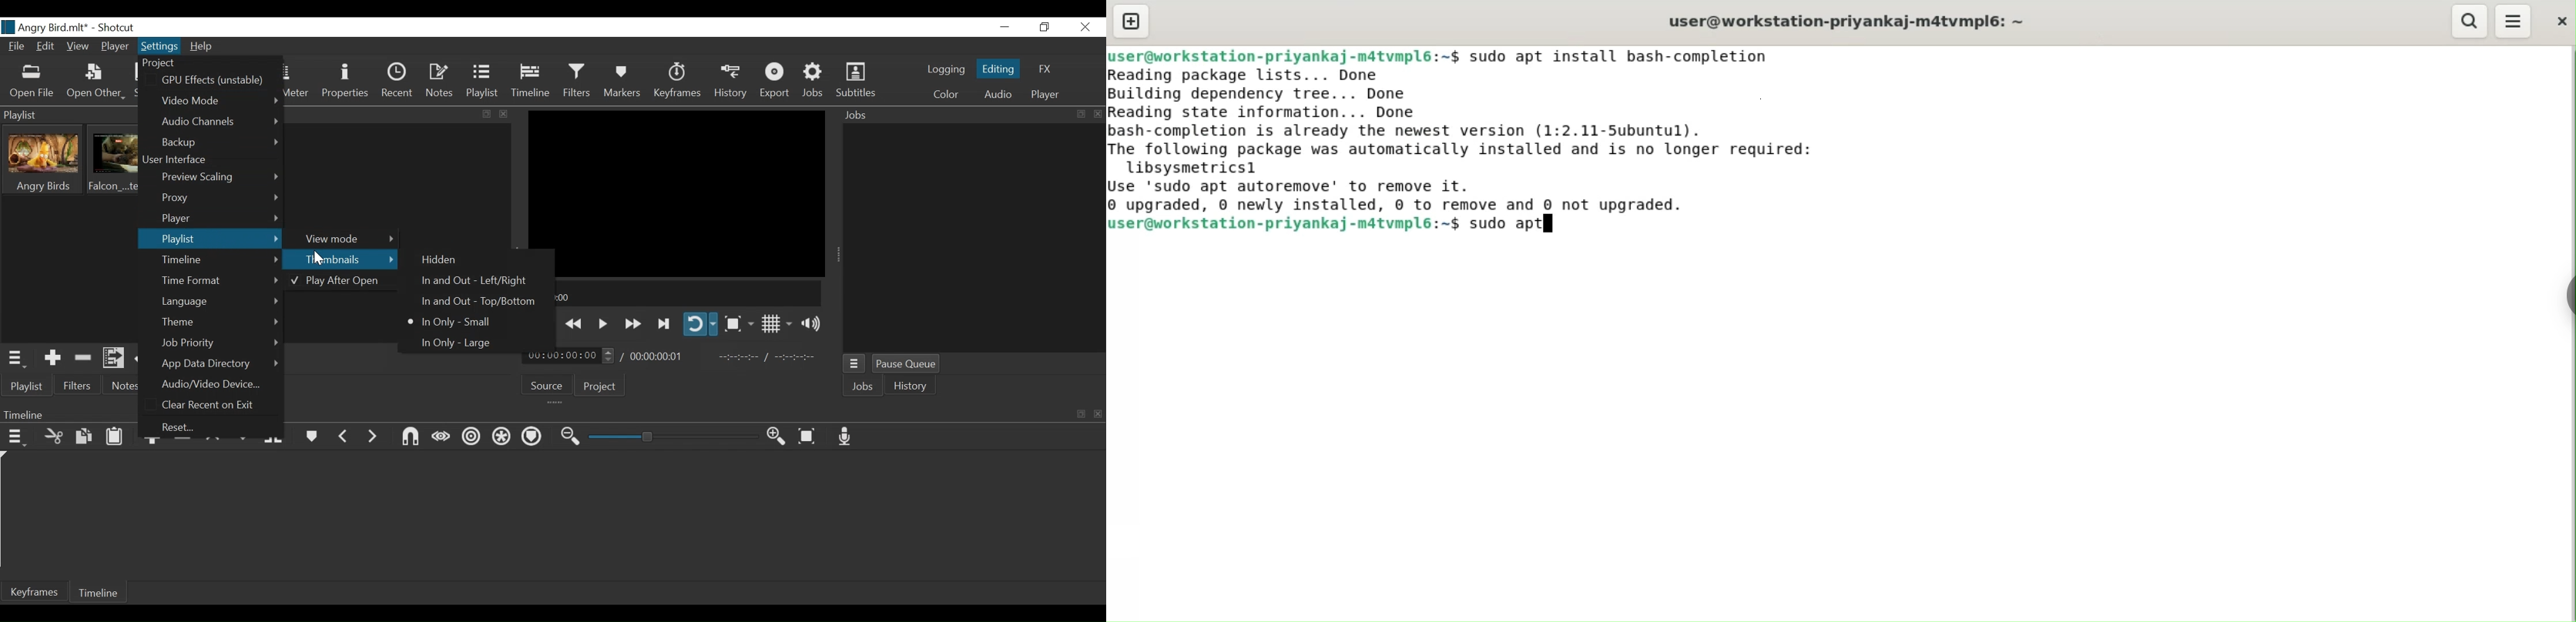 This screenshot has height=644, width=2576. Describe the element at coordinates (321, 259) in the screenshot. I see `Cursor` at that location.